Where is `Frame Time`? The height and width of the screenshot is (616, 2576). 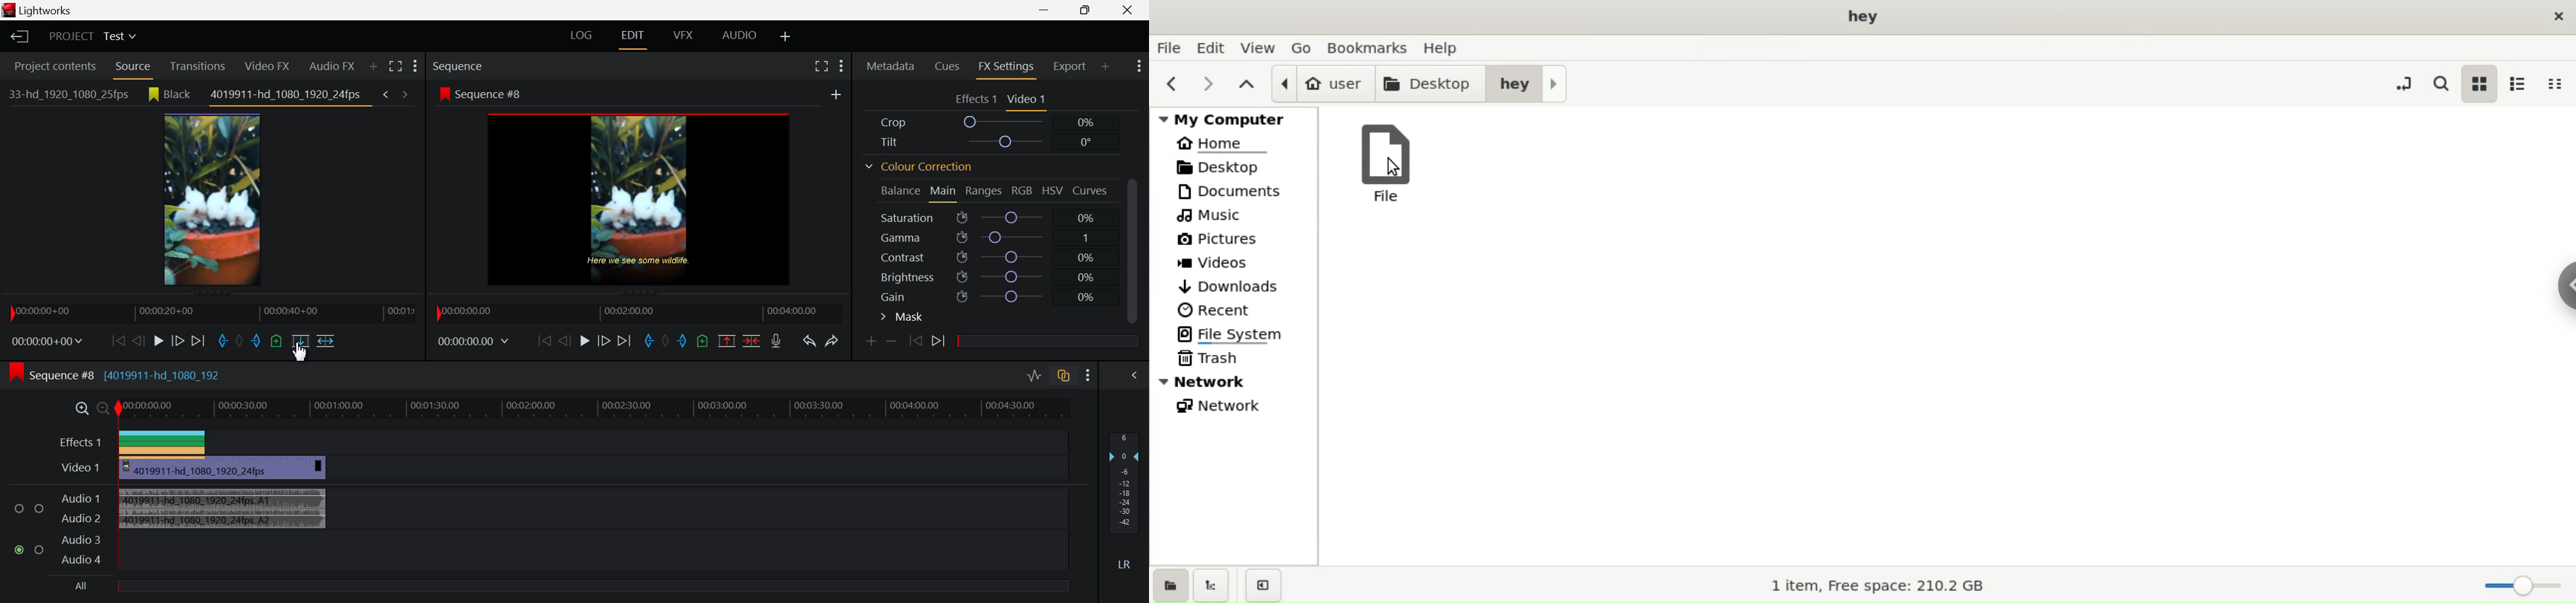 Frame Time is located at coordinates (47, 342).